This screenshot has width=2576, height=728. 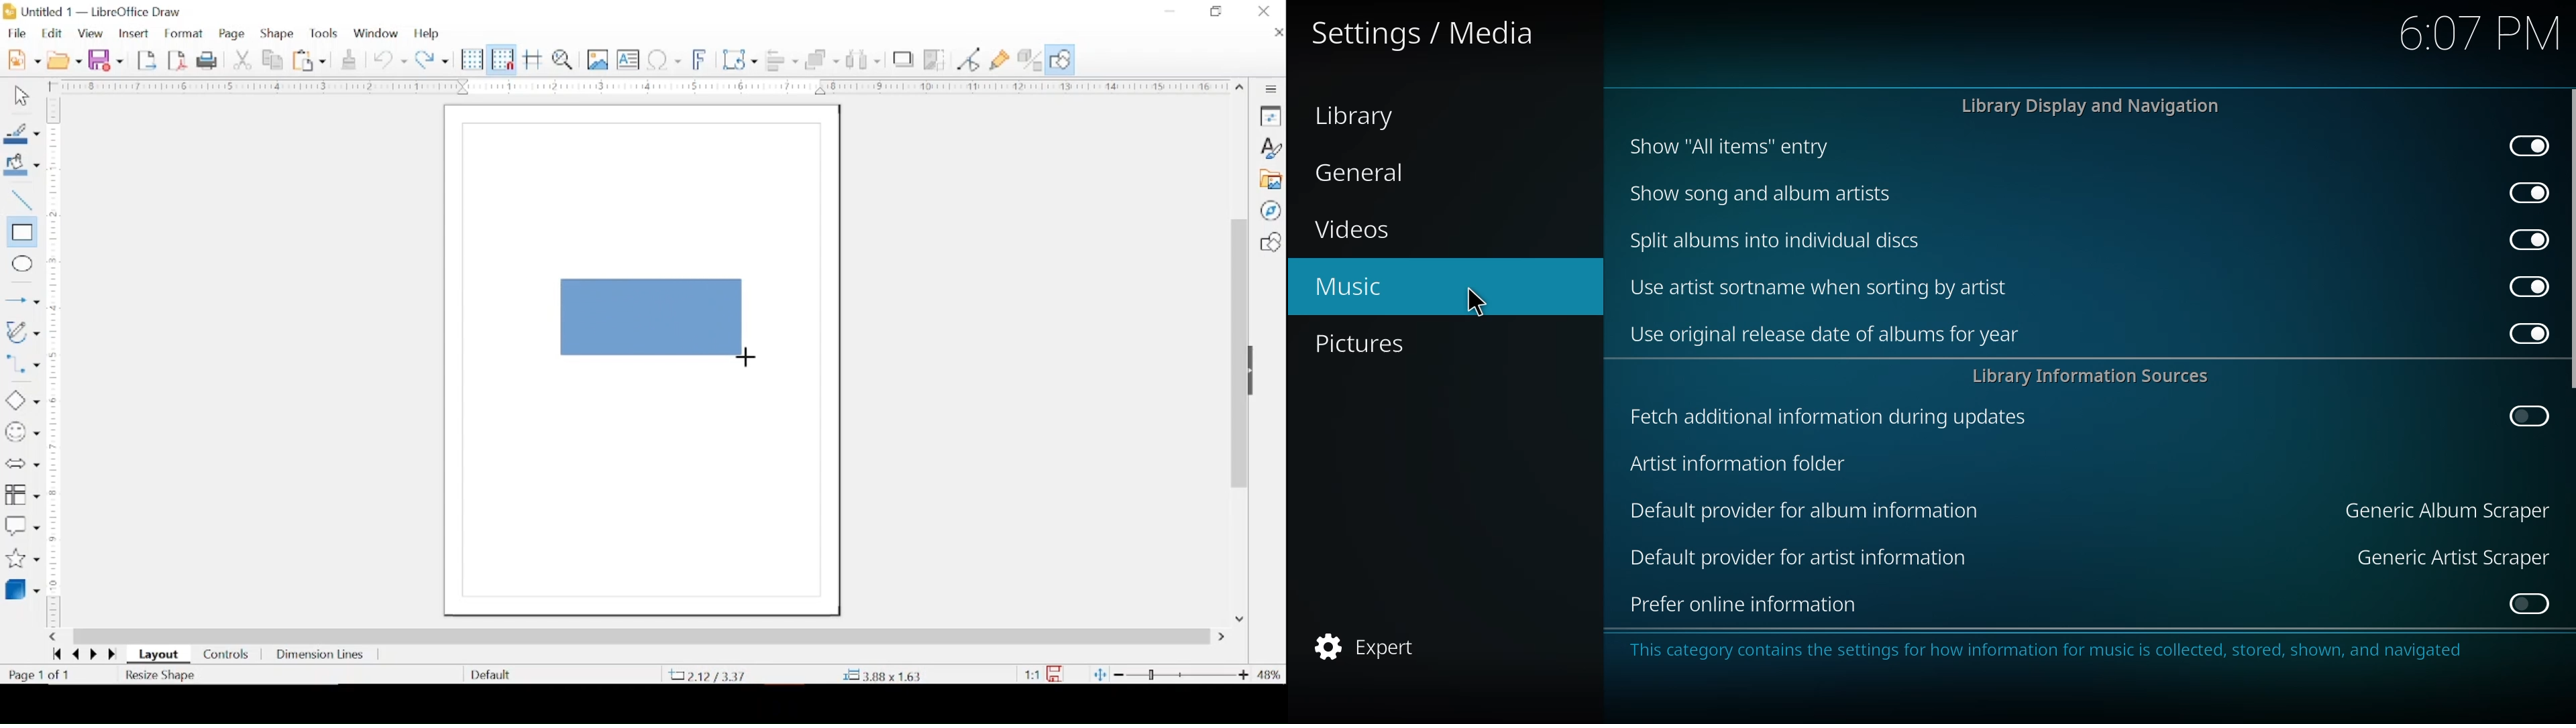 What do you see at coordinates (1271, 89) in the screenshot?
I see `sidebar settings` at bounding box center [1271, 89].